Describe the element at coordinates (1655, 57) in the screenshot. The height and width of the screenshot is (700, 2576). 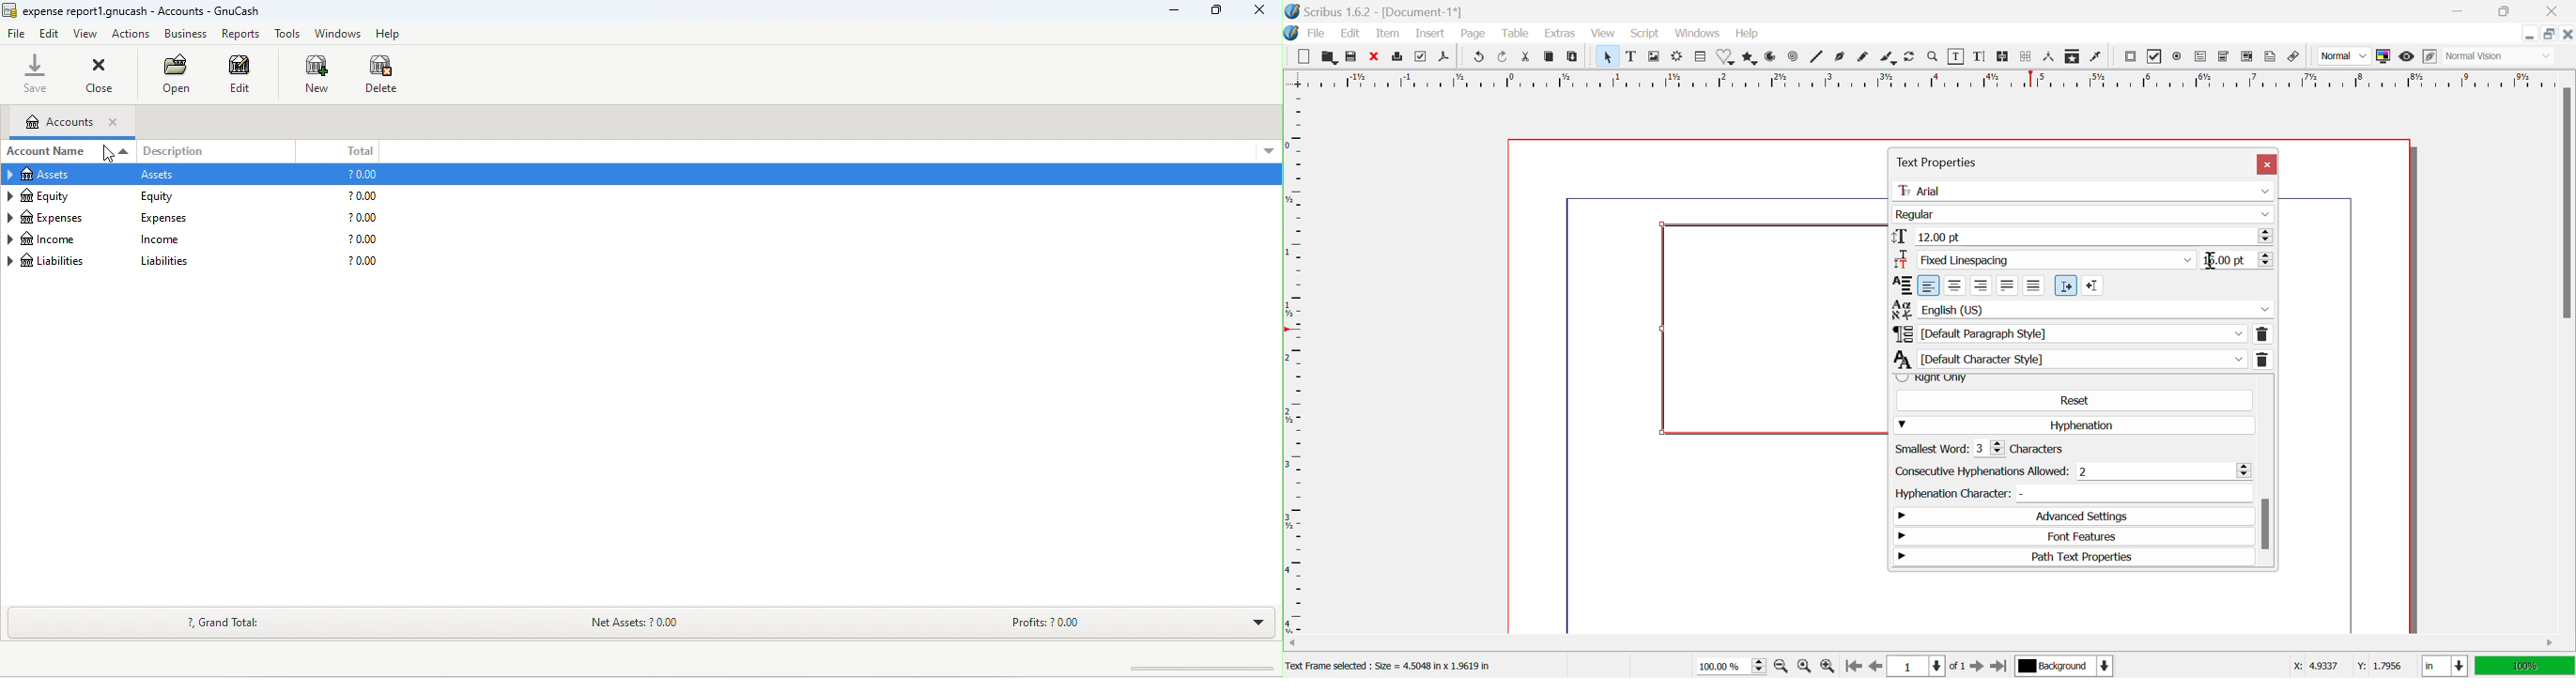
I see `Image Frame` at that location.